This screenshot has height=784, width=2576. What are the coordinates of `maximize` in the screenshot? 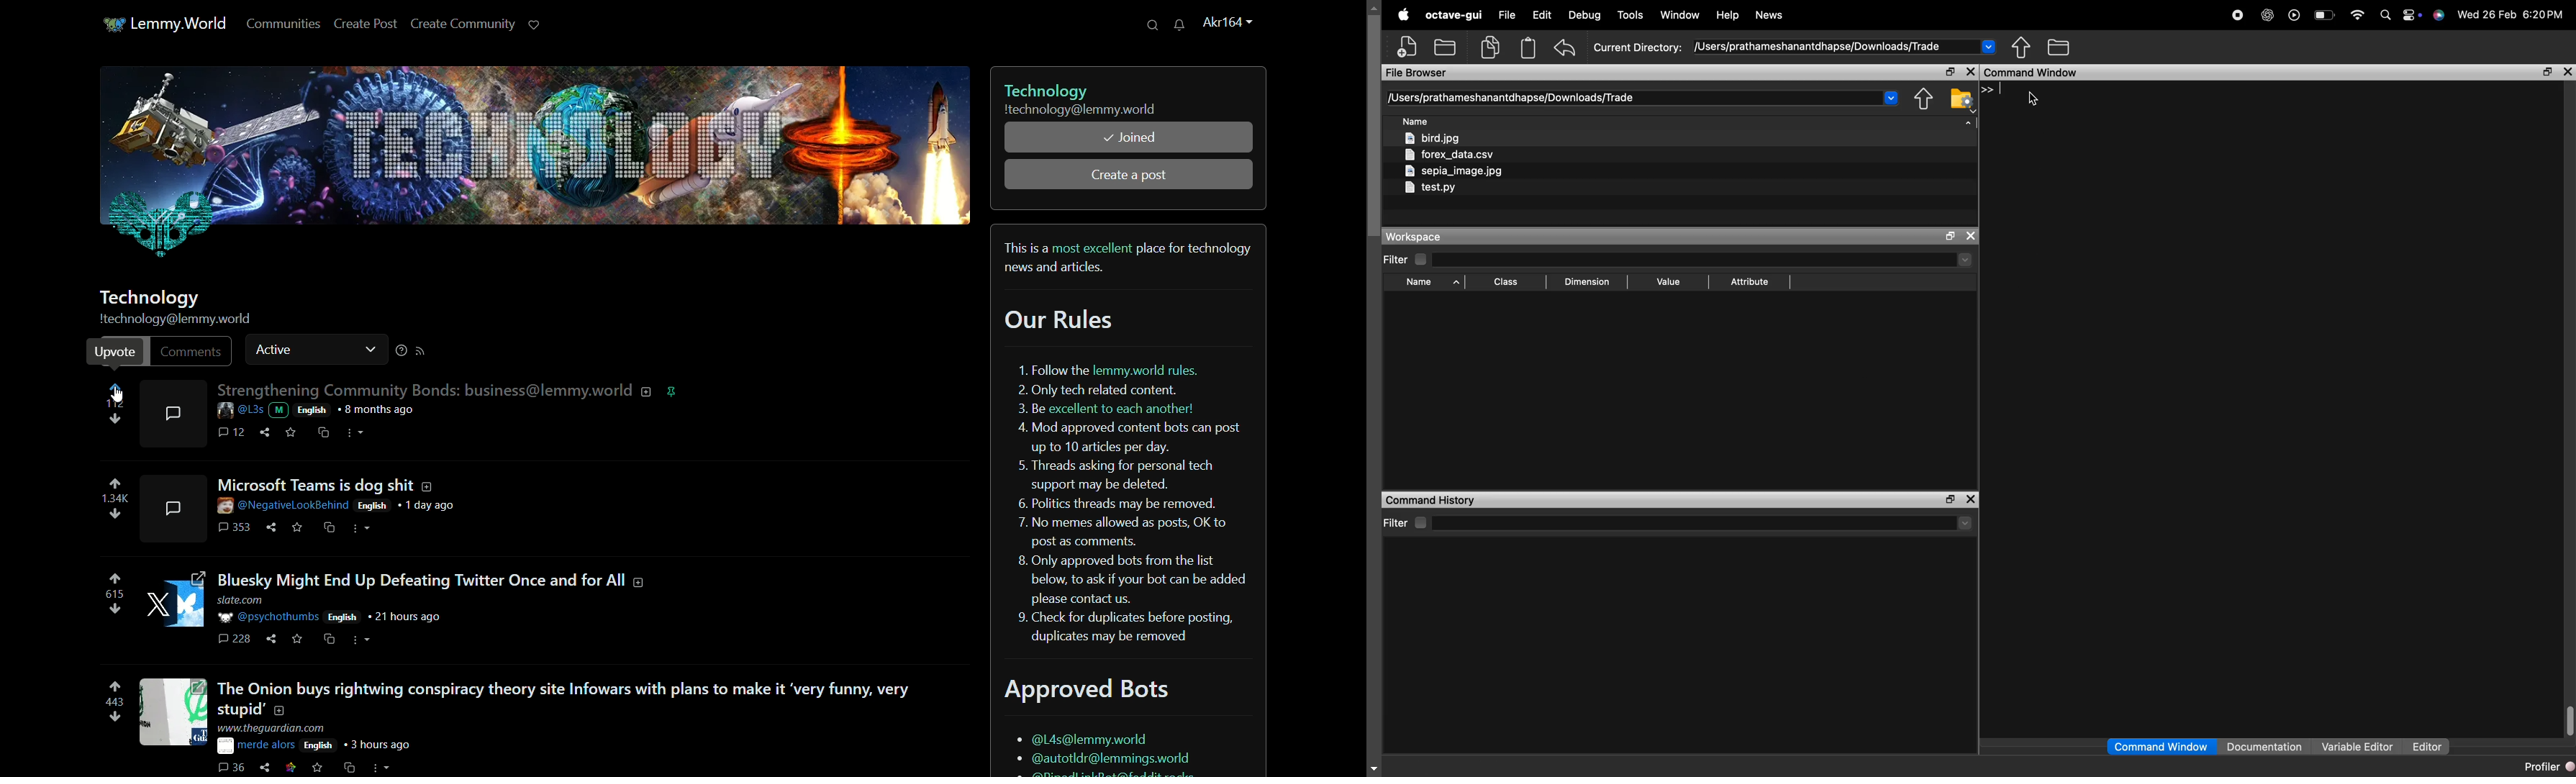 It's located at (1950, 237).